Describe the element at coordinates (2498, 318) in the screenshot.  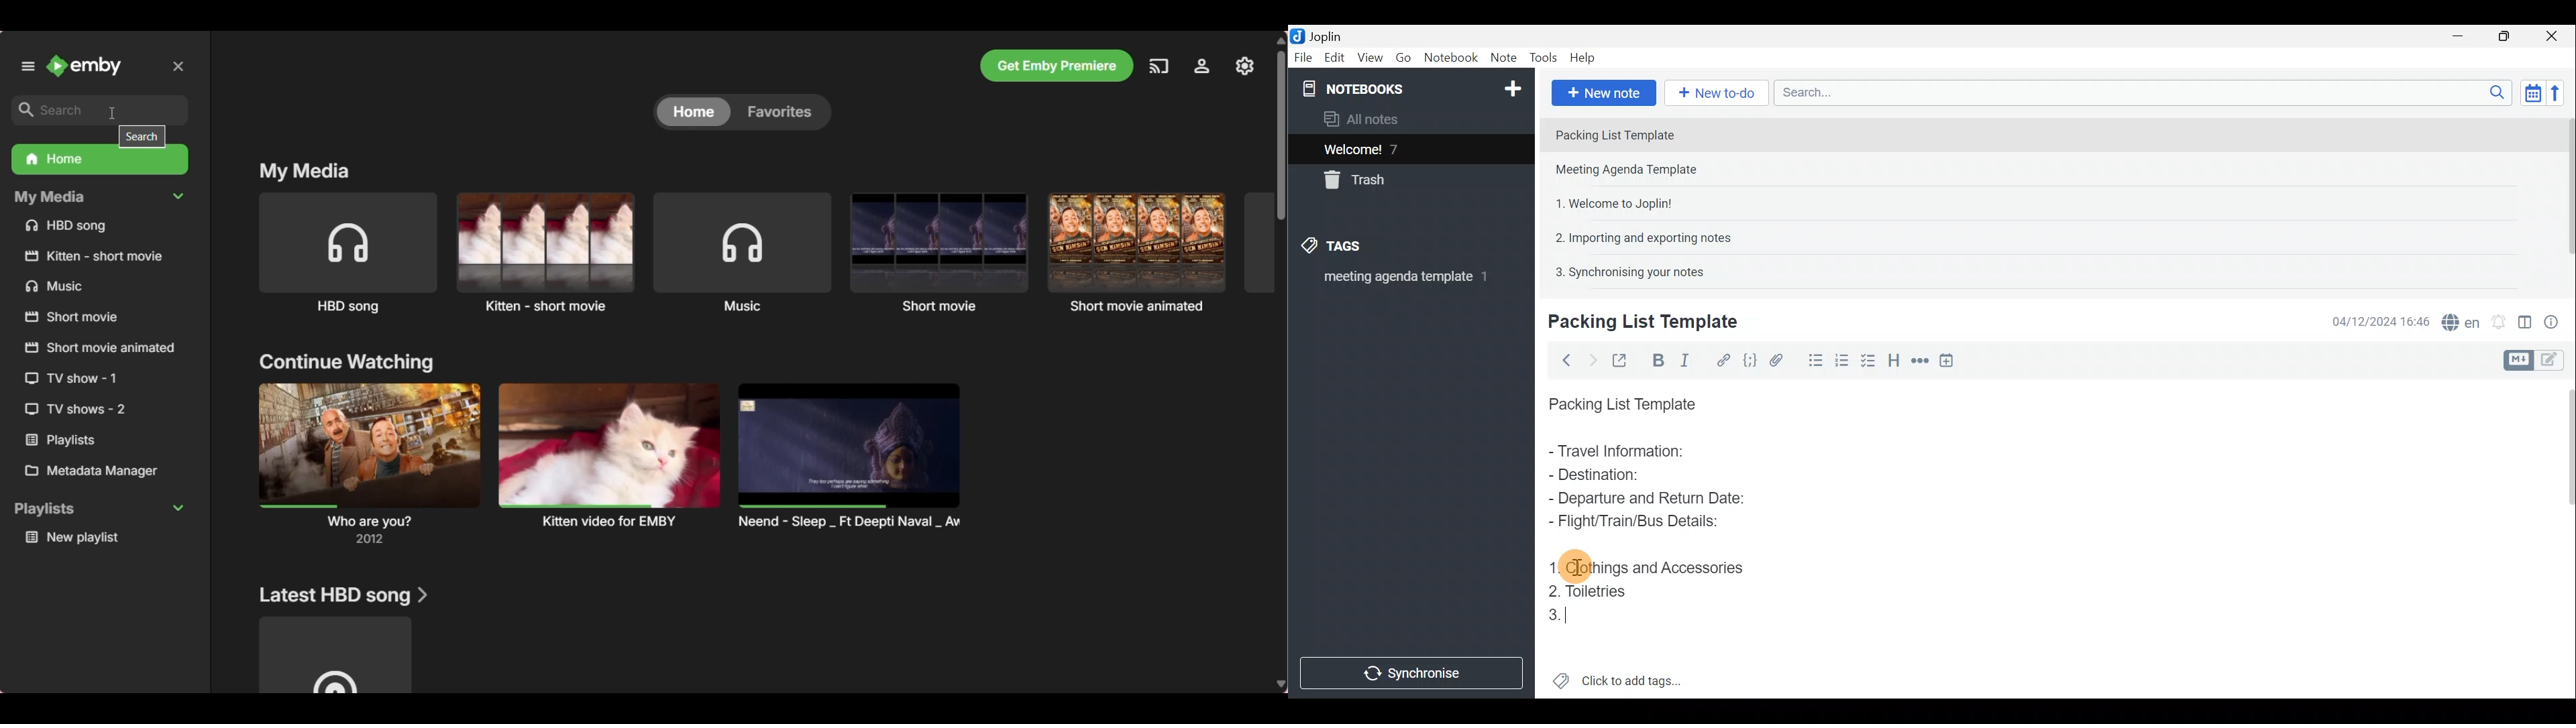
I see `Set alarm` at that location.